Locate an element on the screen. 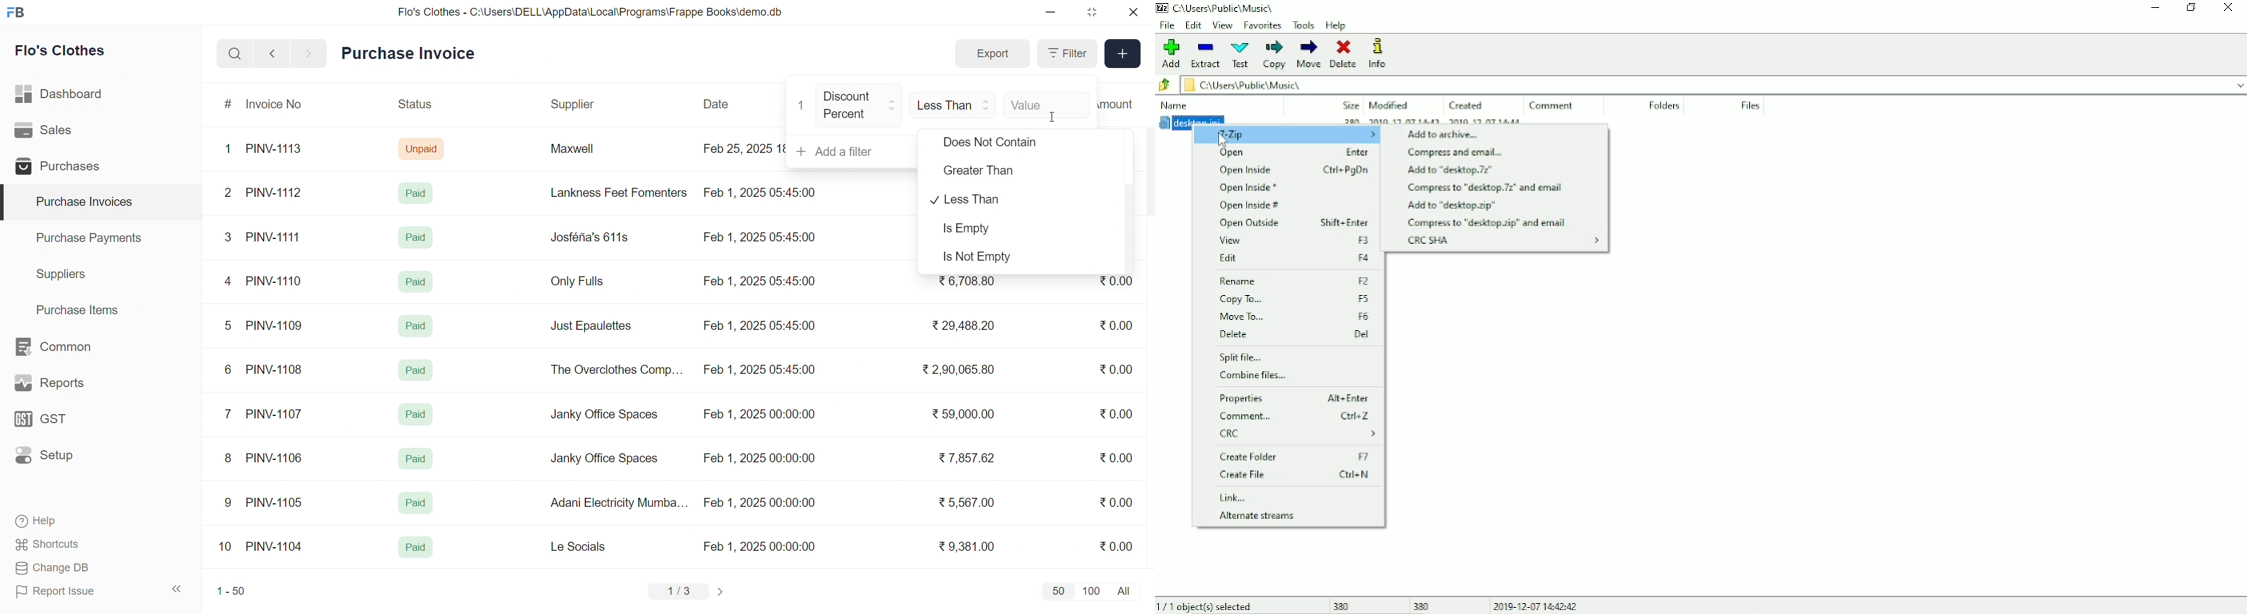 The height and width of the screenshot is (616, 2268). ₹0.00 is located at coordinates (1116, 371).